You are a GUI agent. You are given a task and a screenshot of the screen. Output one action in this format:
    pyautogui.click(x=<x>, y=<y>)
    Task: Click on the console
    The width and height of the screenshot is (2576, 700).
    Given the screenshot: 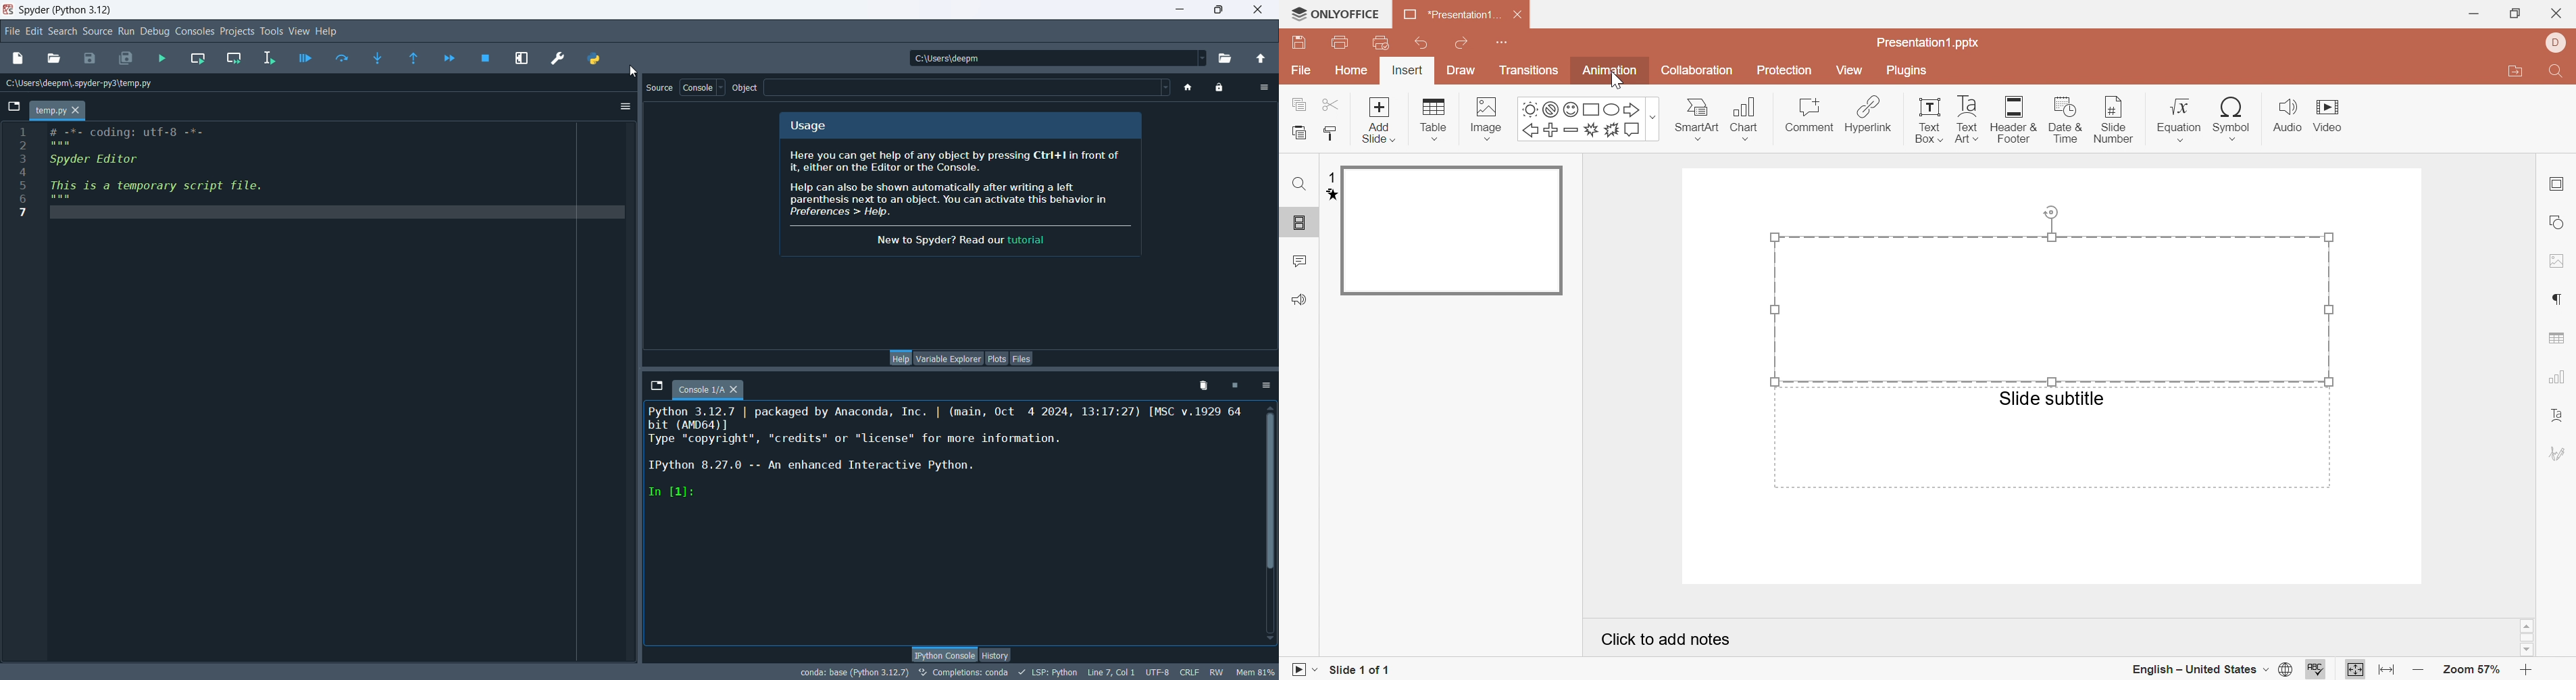 What is the action you would take?
    pyautogui.click(x=700, y=87)
    